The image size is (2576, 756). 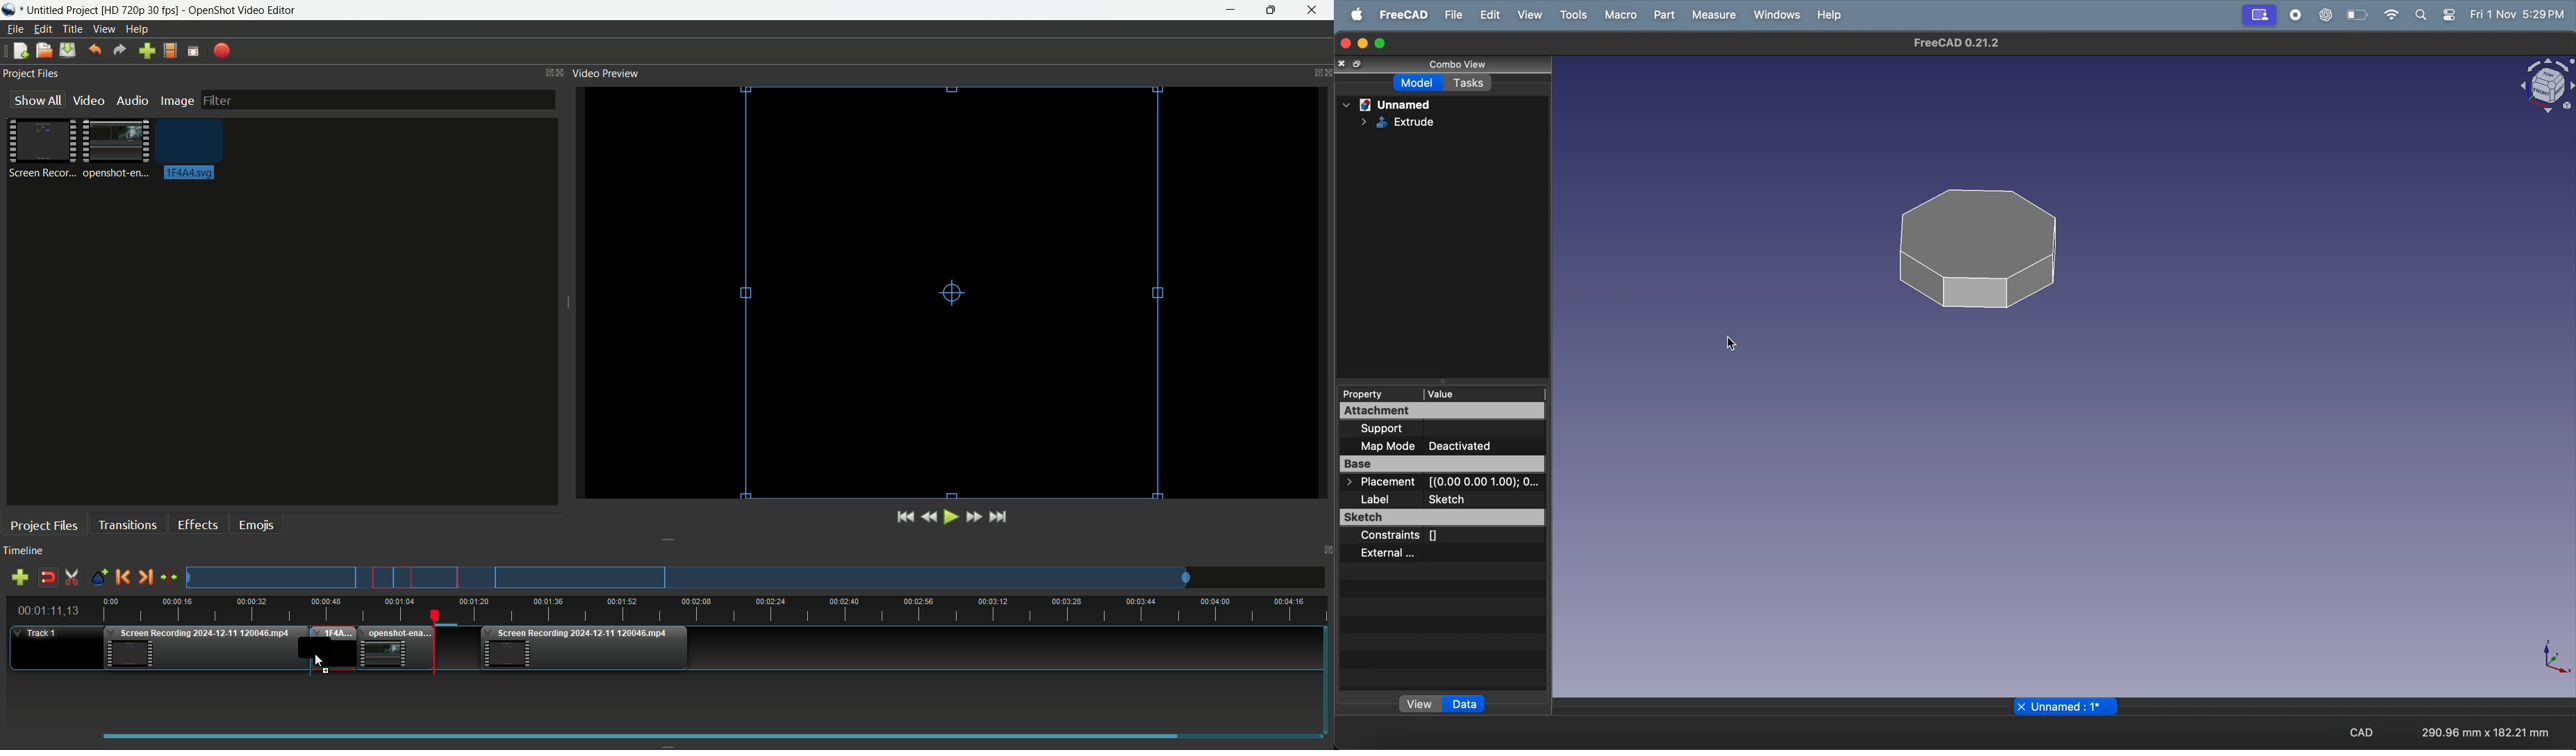 I want to click on Preview track one, so click(x=761, y=578).